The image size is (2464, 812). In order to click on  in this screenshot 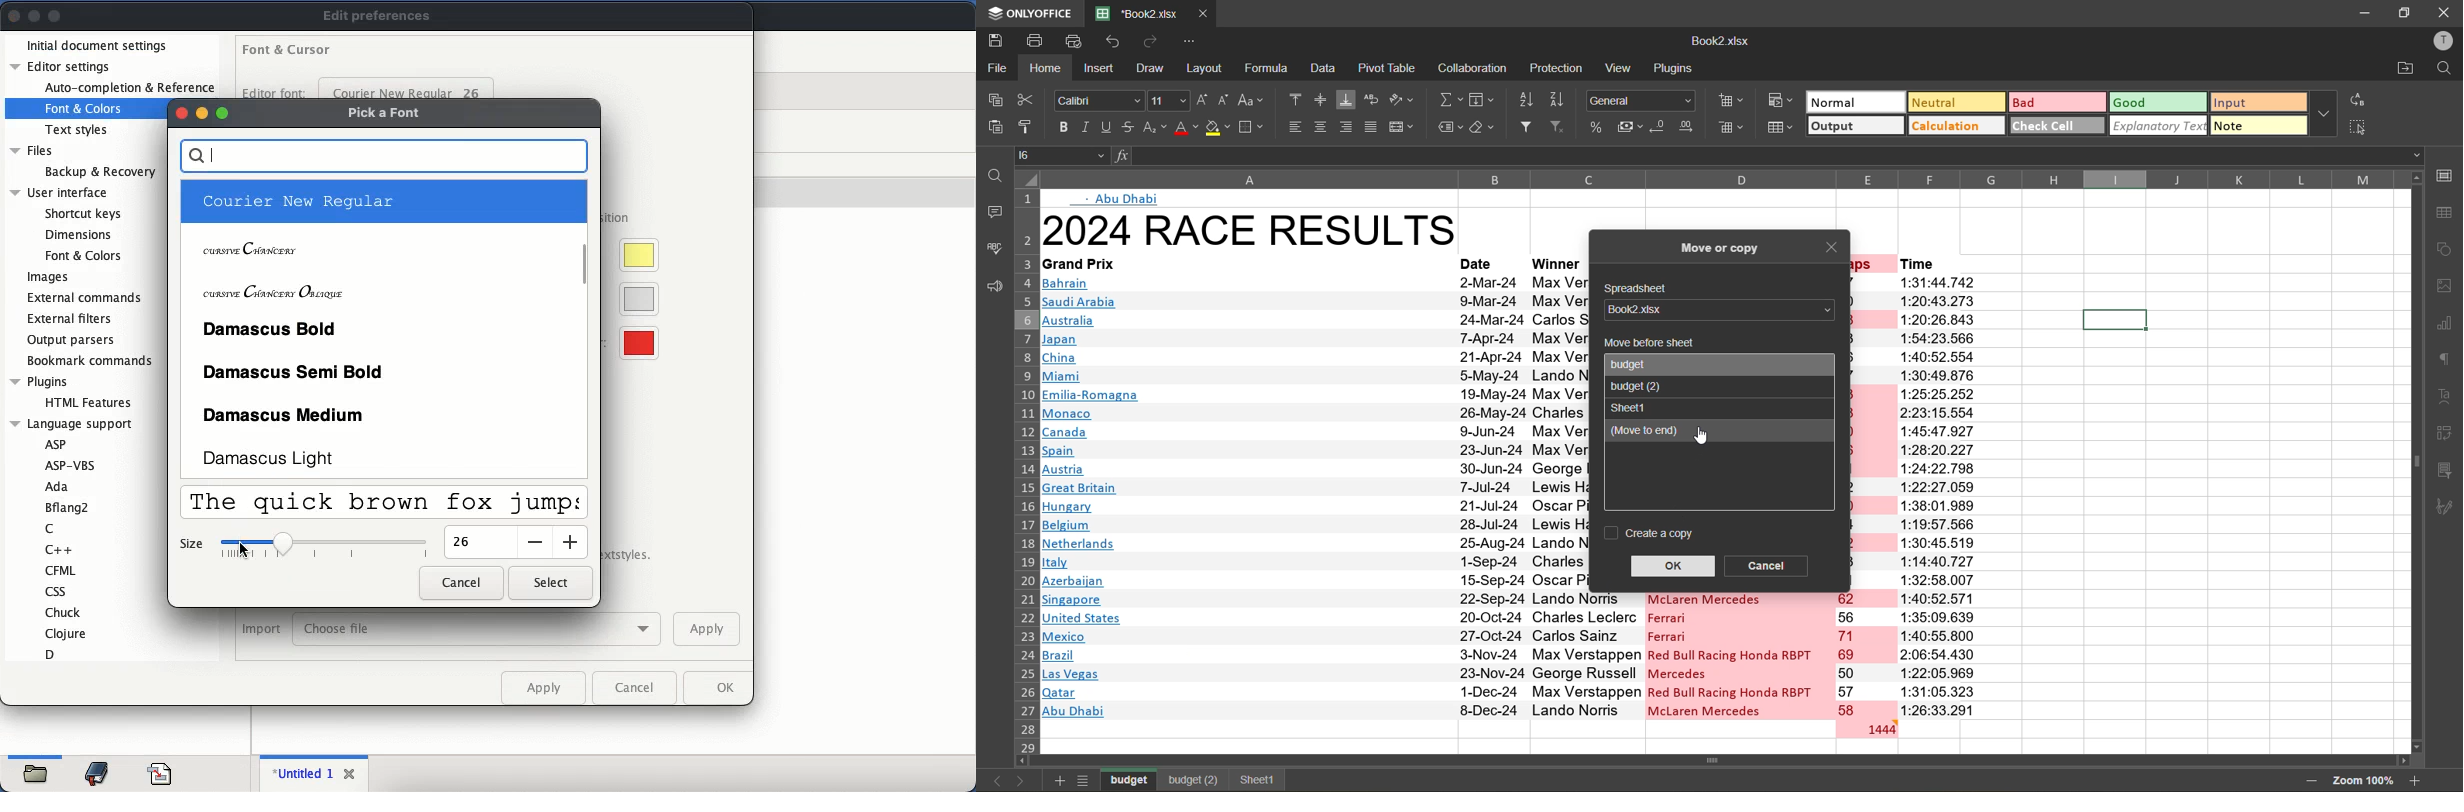, I will do `click(221, 111)`.